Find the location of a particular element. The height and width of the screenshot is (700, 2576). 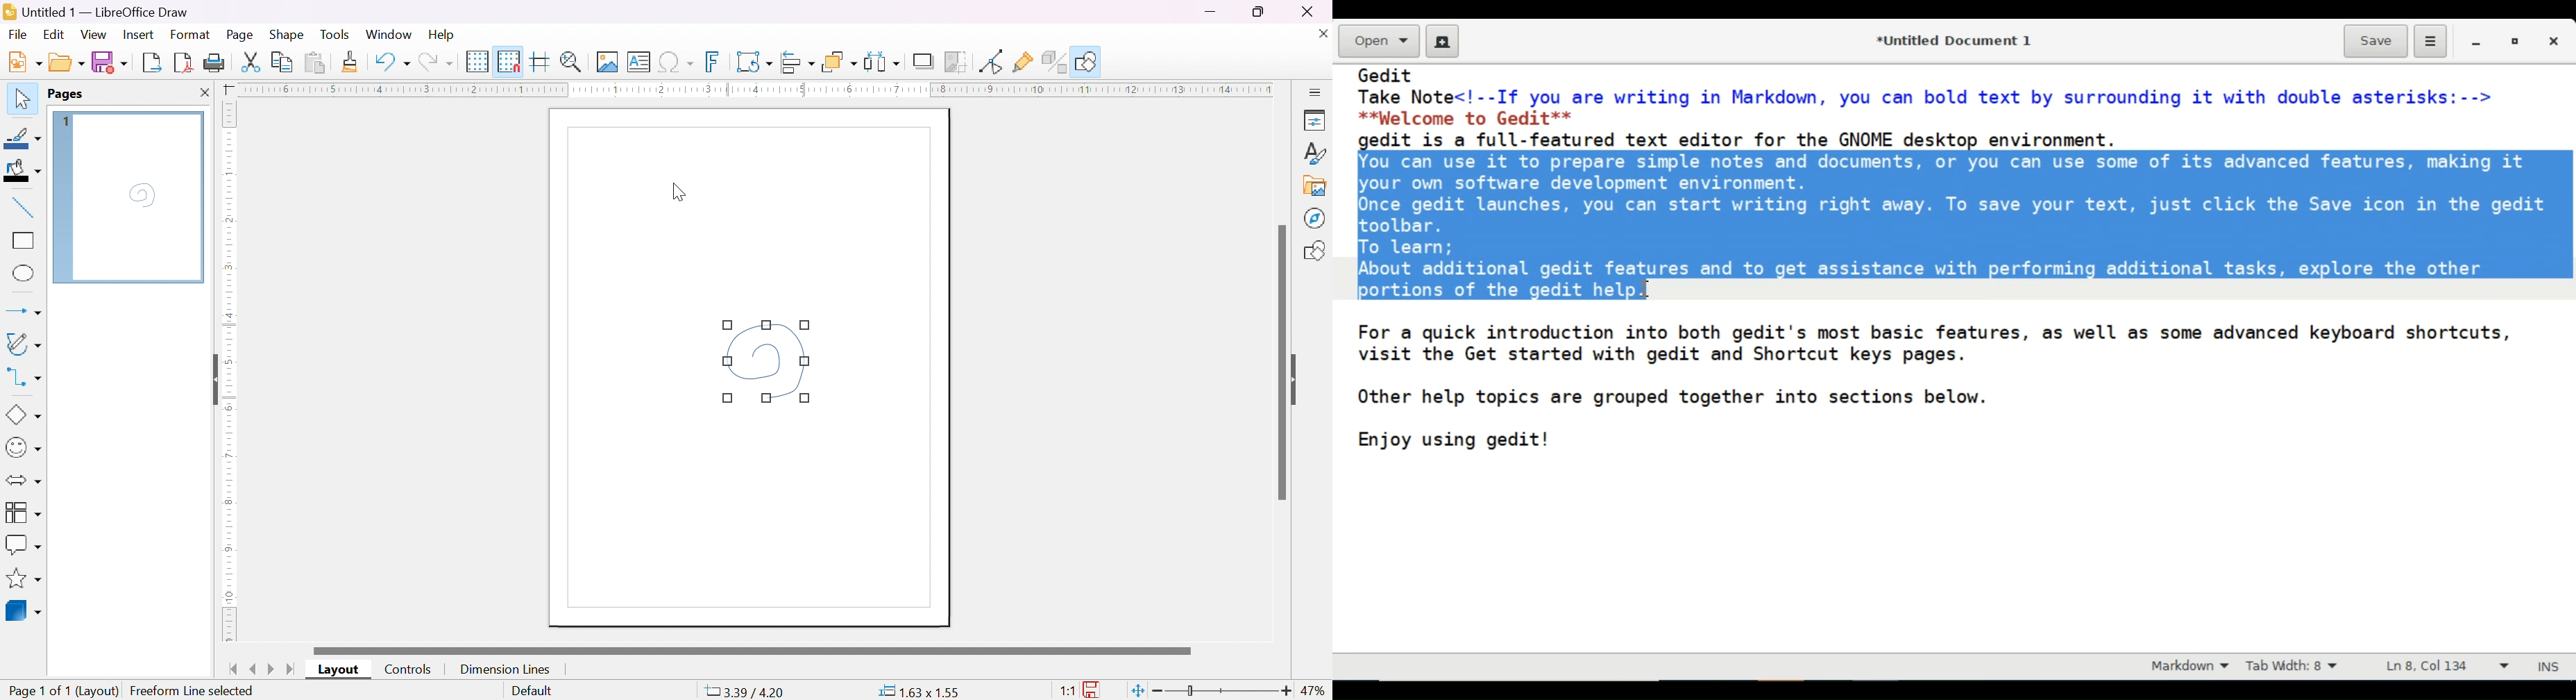

tools is located at coordinates (337, 33).